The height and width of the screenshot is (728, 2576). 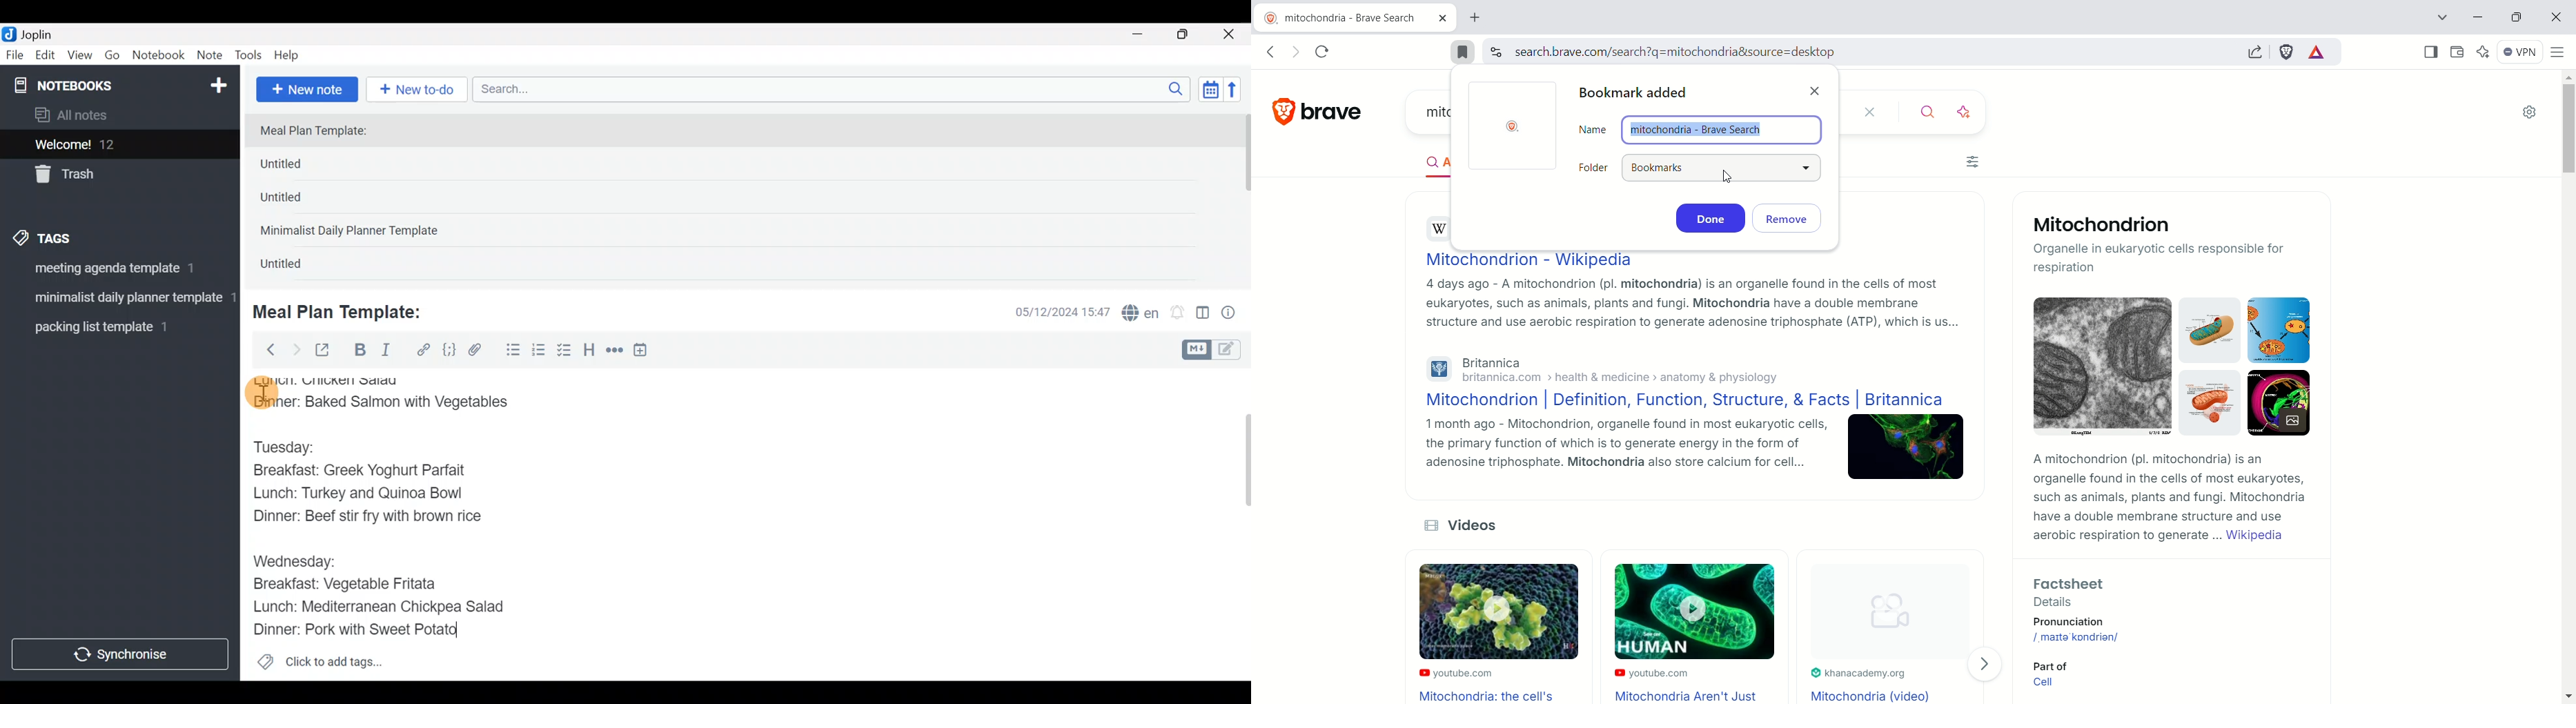 What do you see at coordinates (73, 236) in the screenshot?
I see `Tags` at bounding box center [73, 236].